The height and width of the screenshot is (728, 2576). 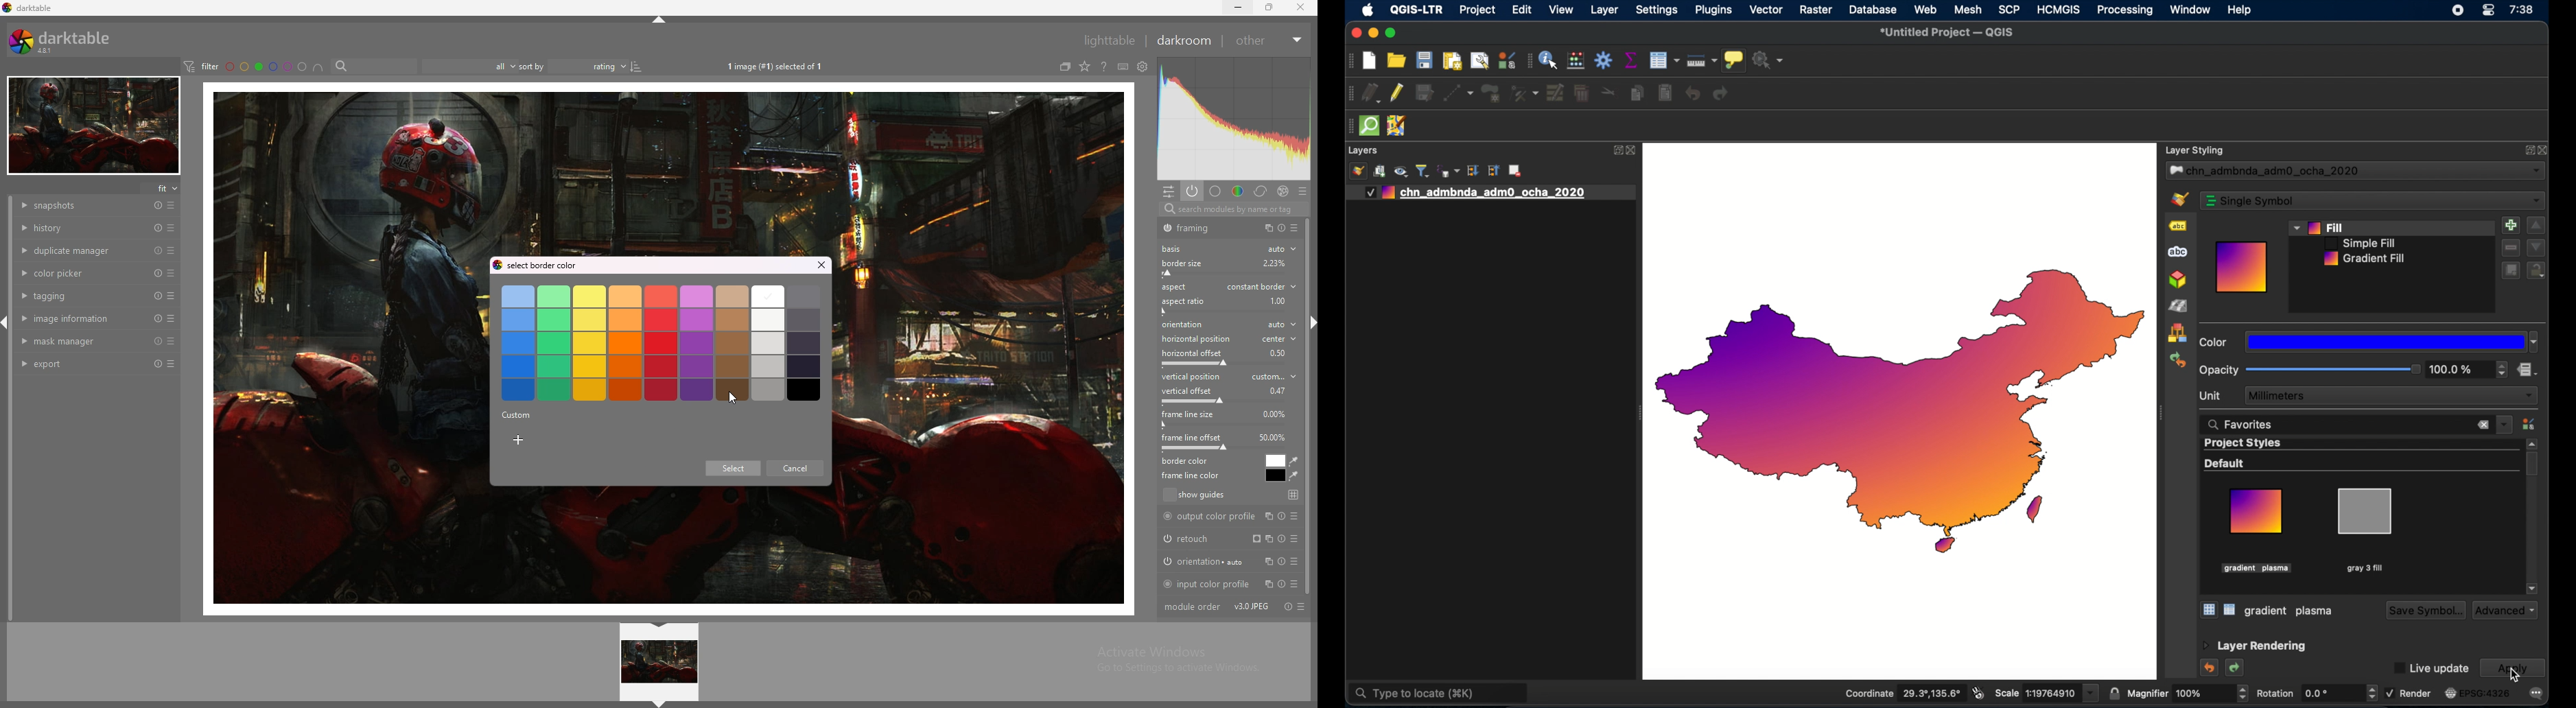 I want to click on china outline map, so click(x=1898, y=413).